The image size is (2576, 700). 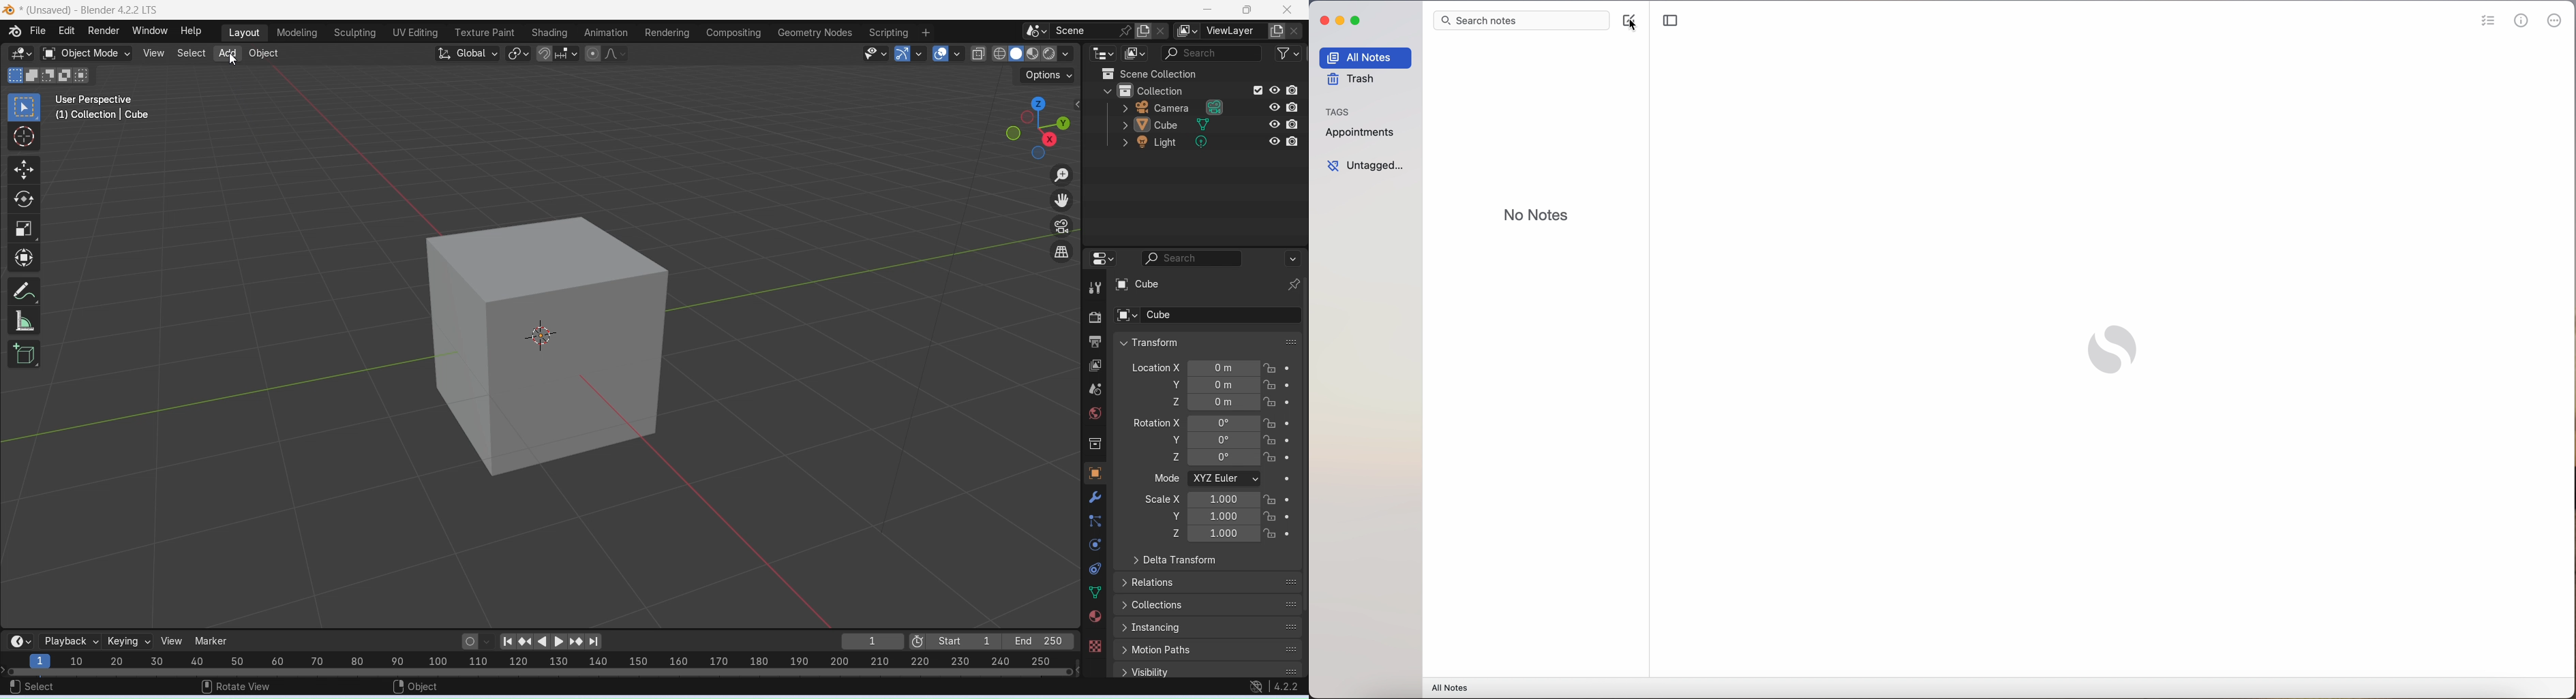 I want to click on Play animation, so click(x=541, y=642).